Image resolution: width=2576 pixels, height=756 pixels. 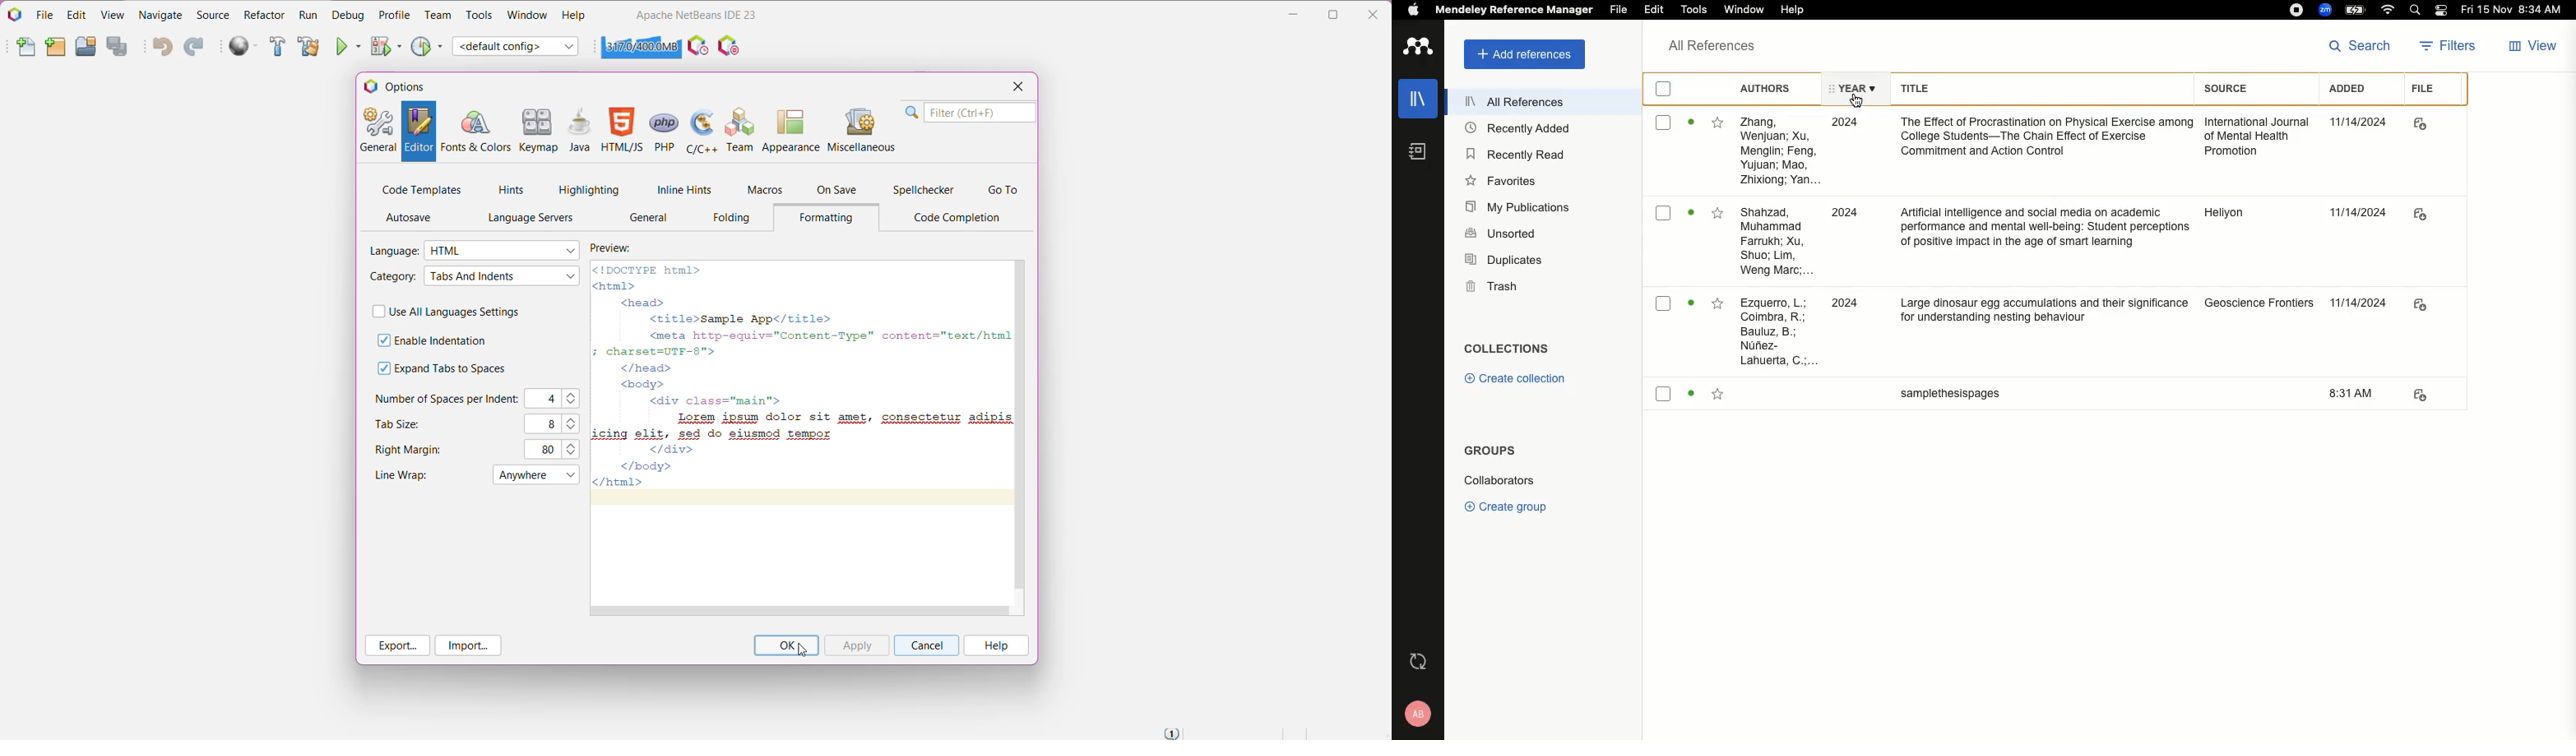 I want to click on Lorem ipsum dolor sit amet, consectetur adipis, so click(x=848, y=416).